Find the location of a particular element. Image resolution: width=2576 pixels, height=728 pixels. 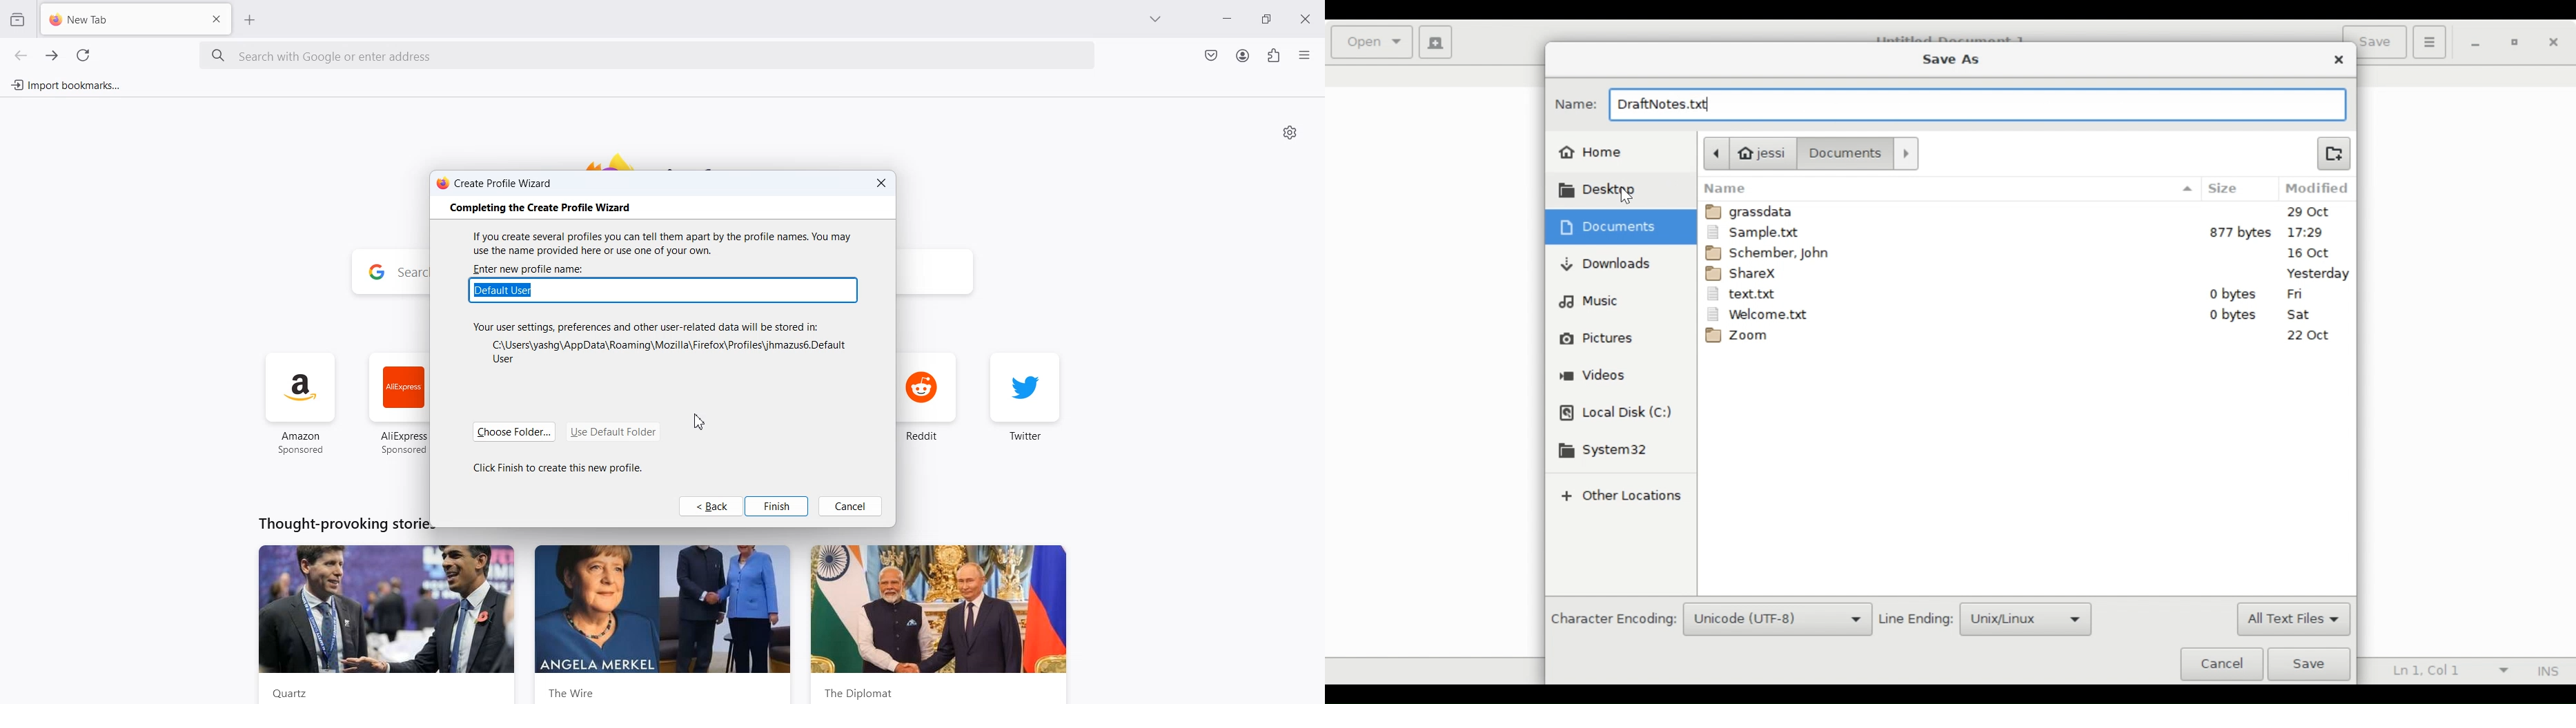

Home is located at coordinates (1592, 151).